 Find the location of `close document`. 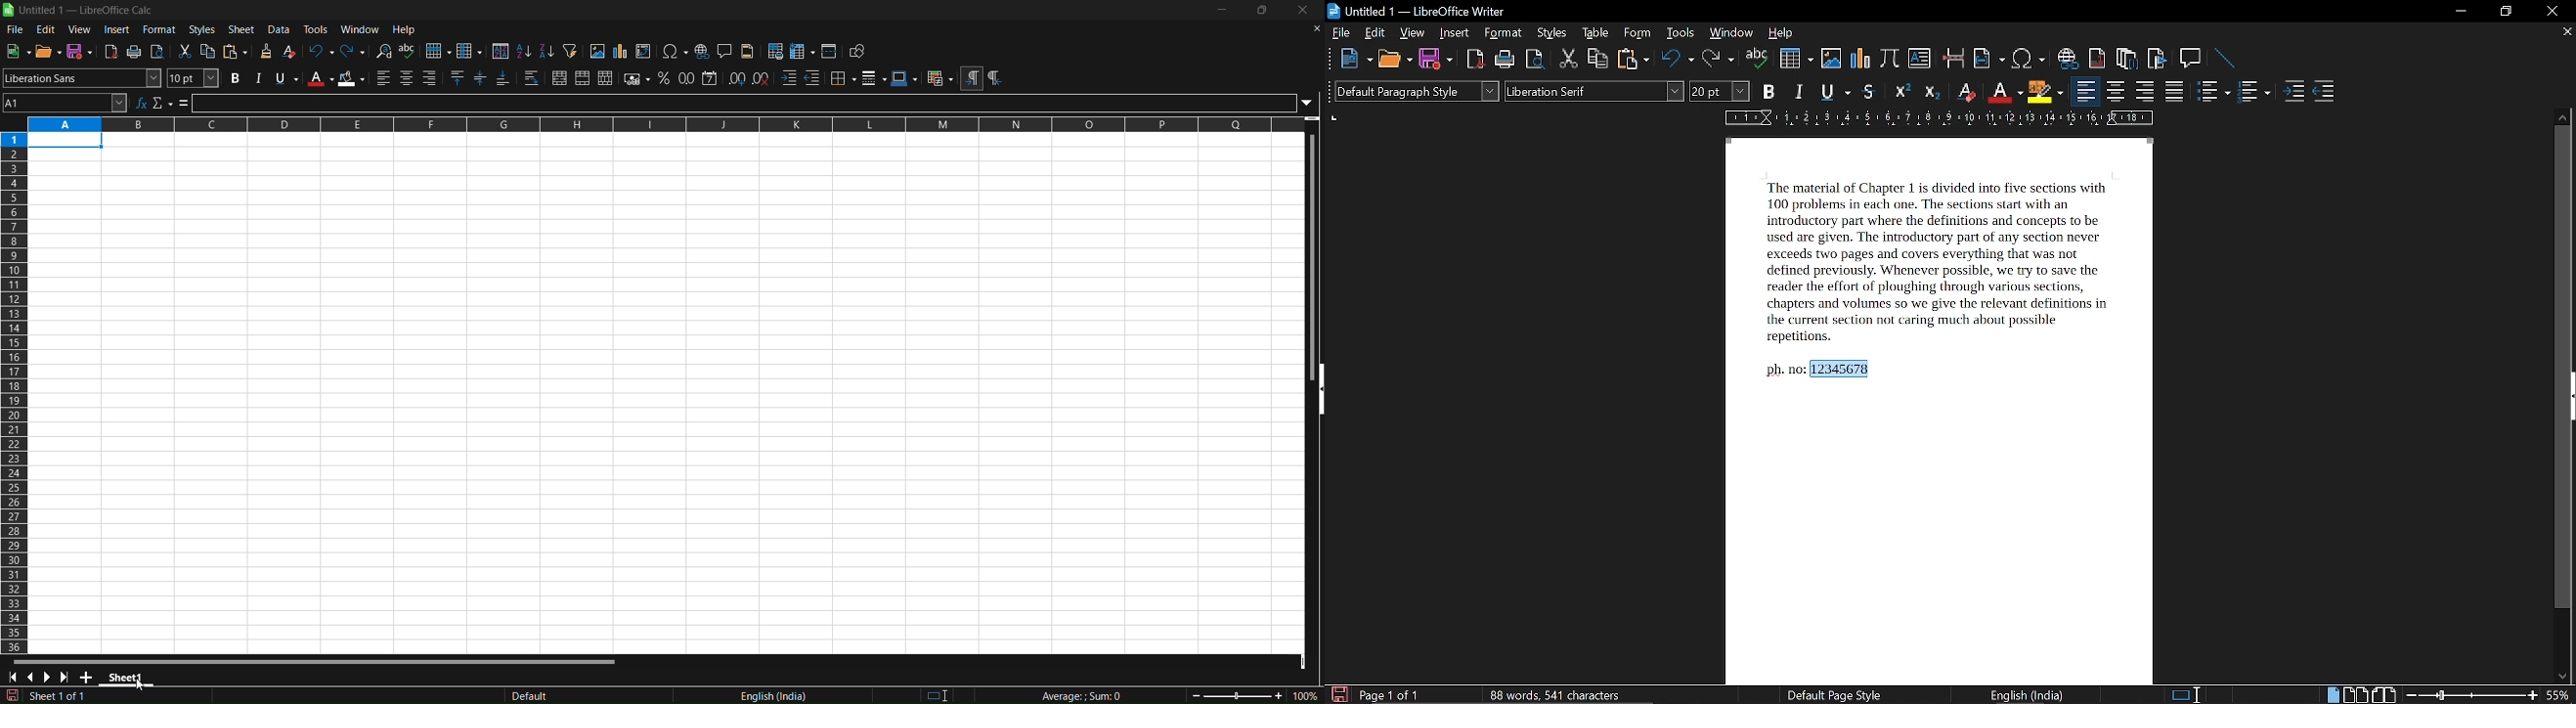

close document is located at coordinates (1314, 28).